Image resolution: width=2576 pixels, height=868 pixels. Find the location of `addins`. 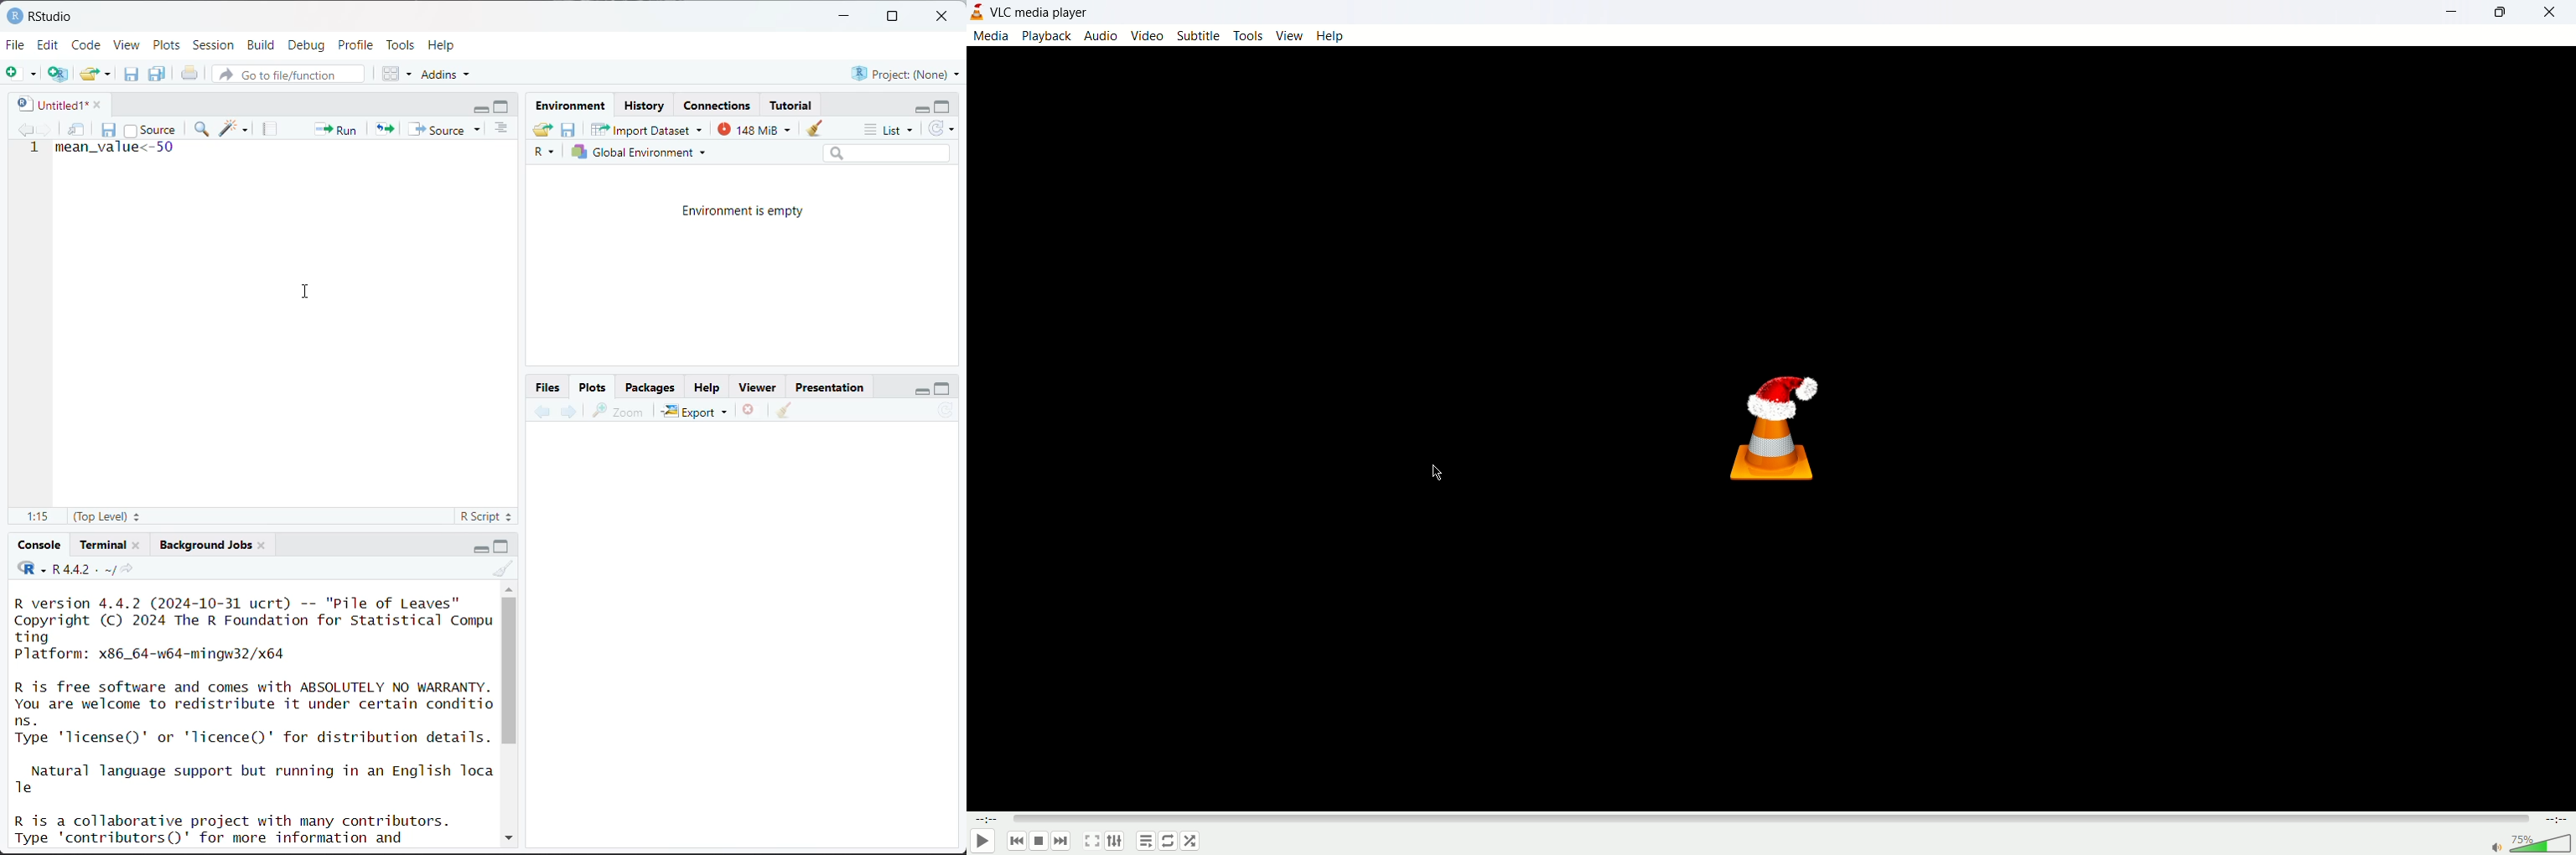

addins is located at coordinates (448, 74).